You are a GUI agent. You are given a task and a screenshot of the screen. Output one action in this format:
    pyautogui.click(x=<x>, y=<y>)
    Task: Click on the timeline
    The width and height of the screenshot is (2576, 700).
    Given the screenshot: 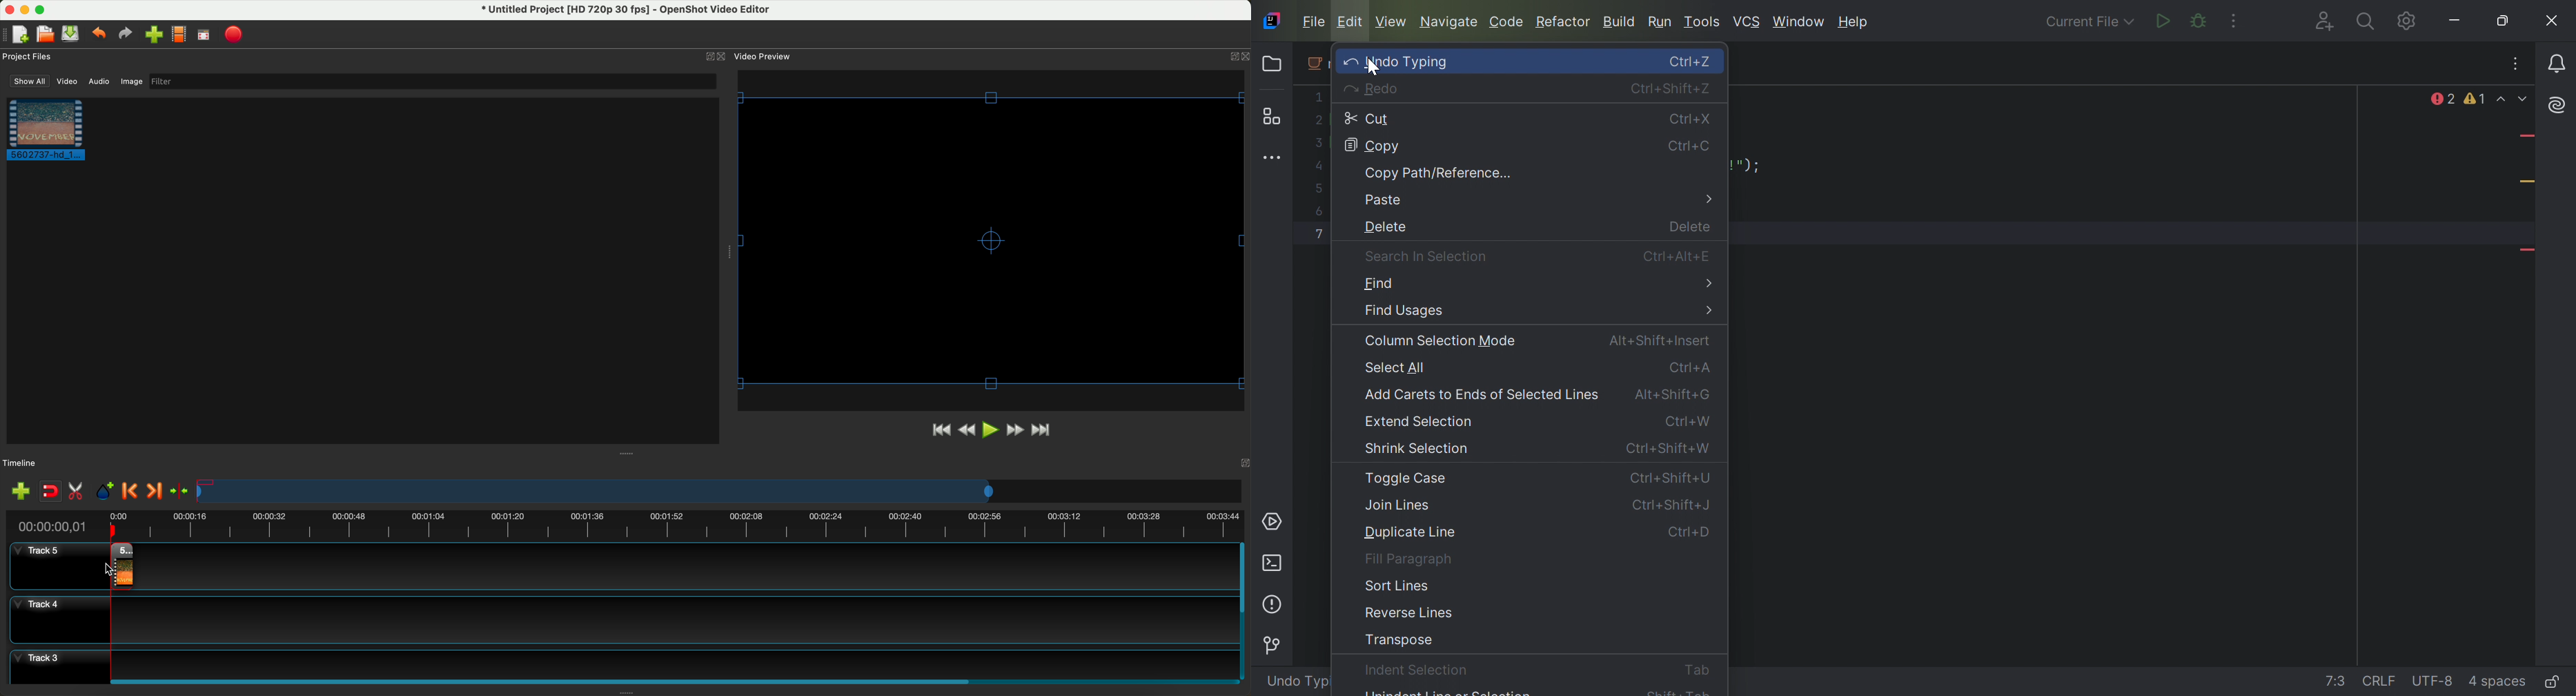 What is the action you would take?
    pyautogui.click(x=21, y=463)
    